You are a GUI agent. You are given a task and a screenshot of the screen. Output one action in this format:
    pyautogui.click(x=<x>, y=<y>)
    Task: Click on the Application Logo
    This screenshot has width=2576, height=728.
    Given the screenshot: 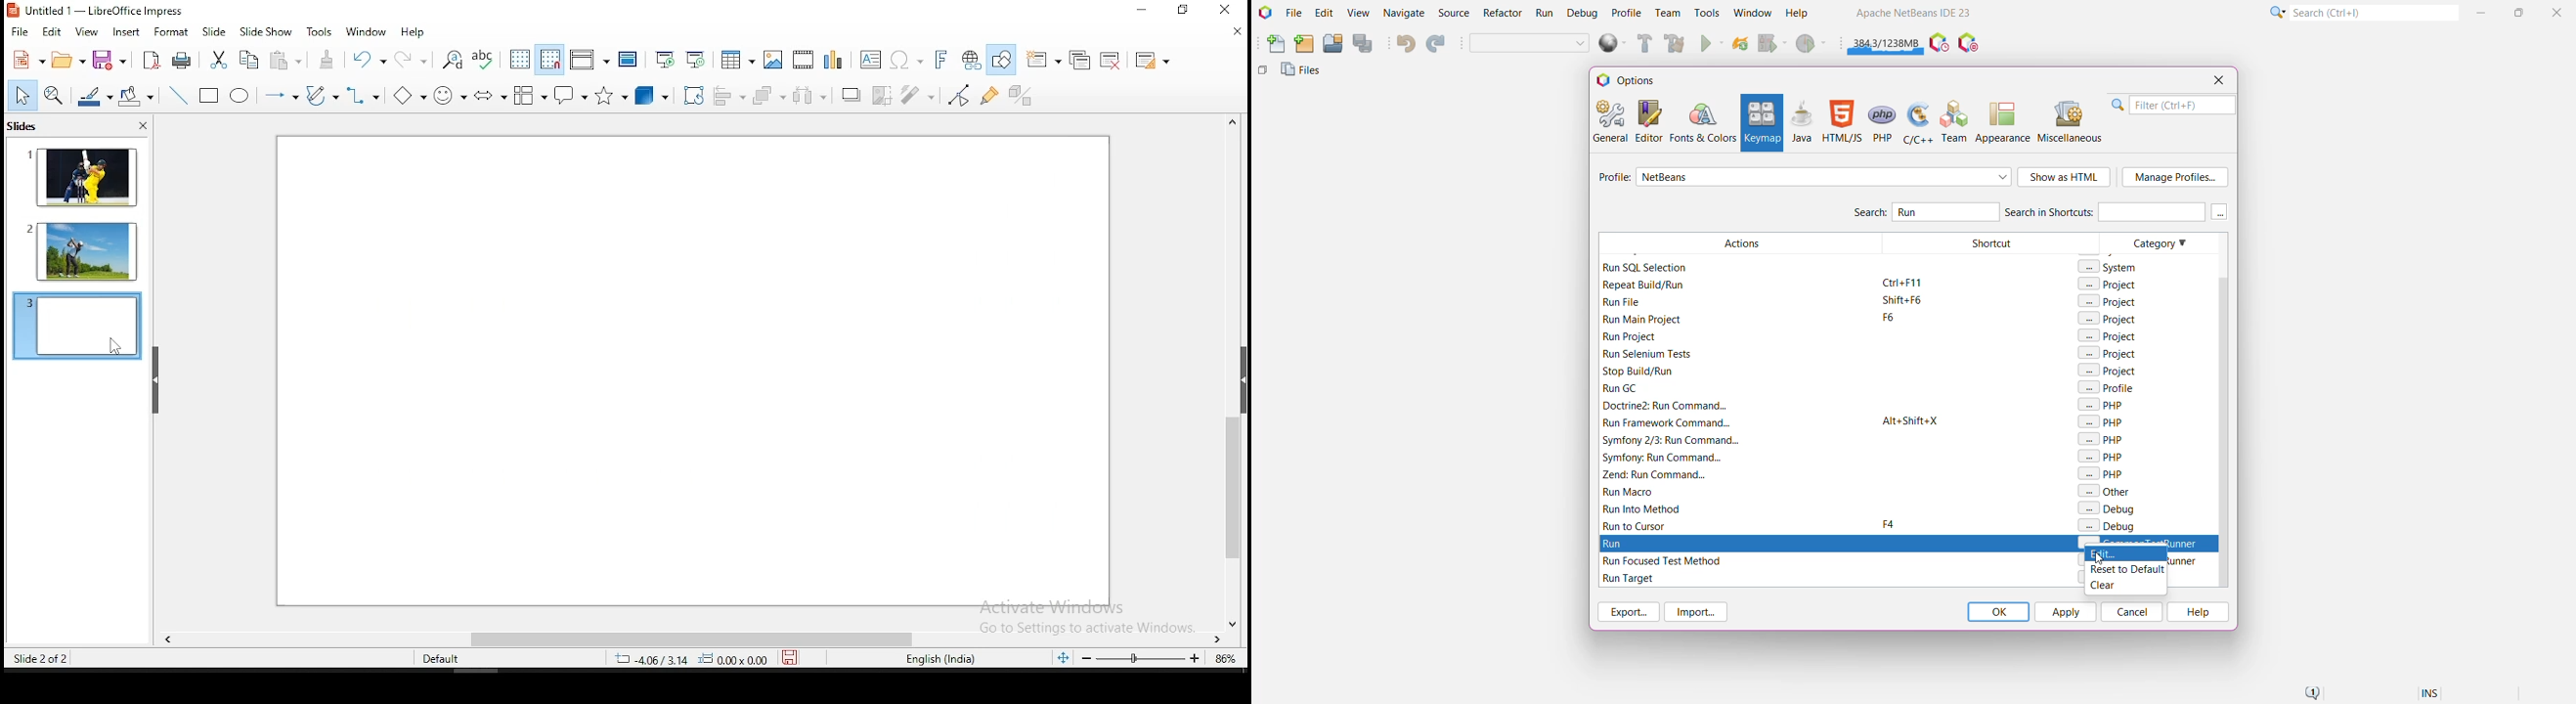 What is the action you would take?
    pyautogui.click(x=1264, y=13)
    